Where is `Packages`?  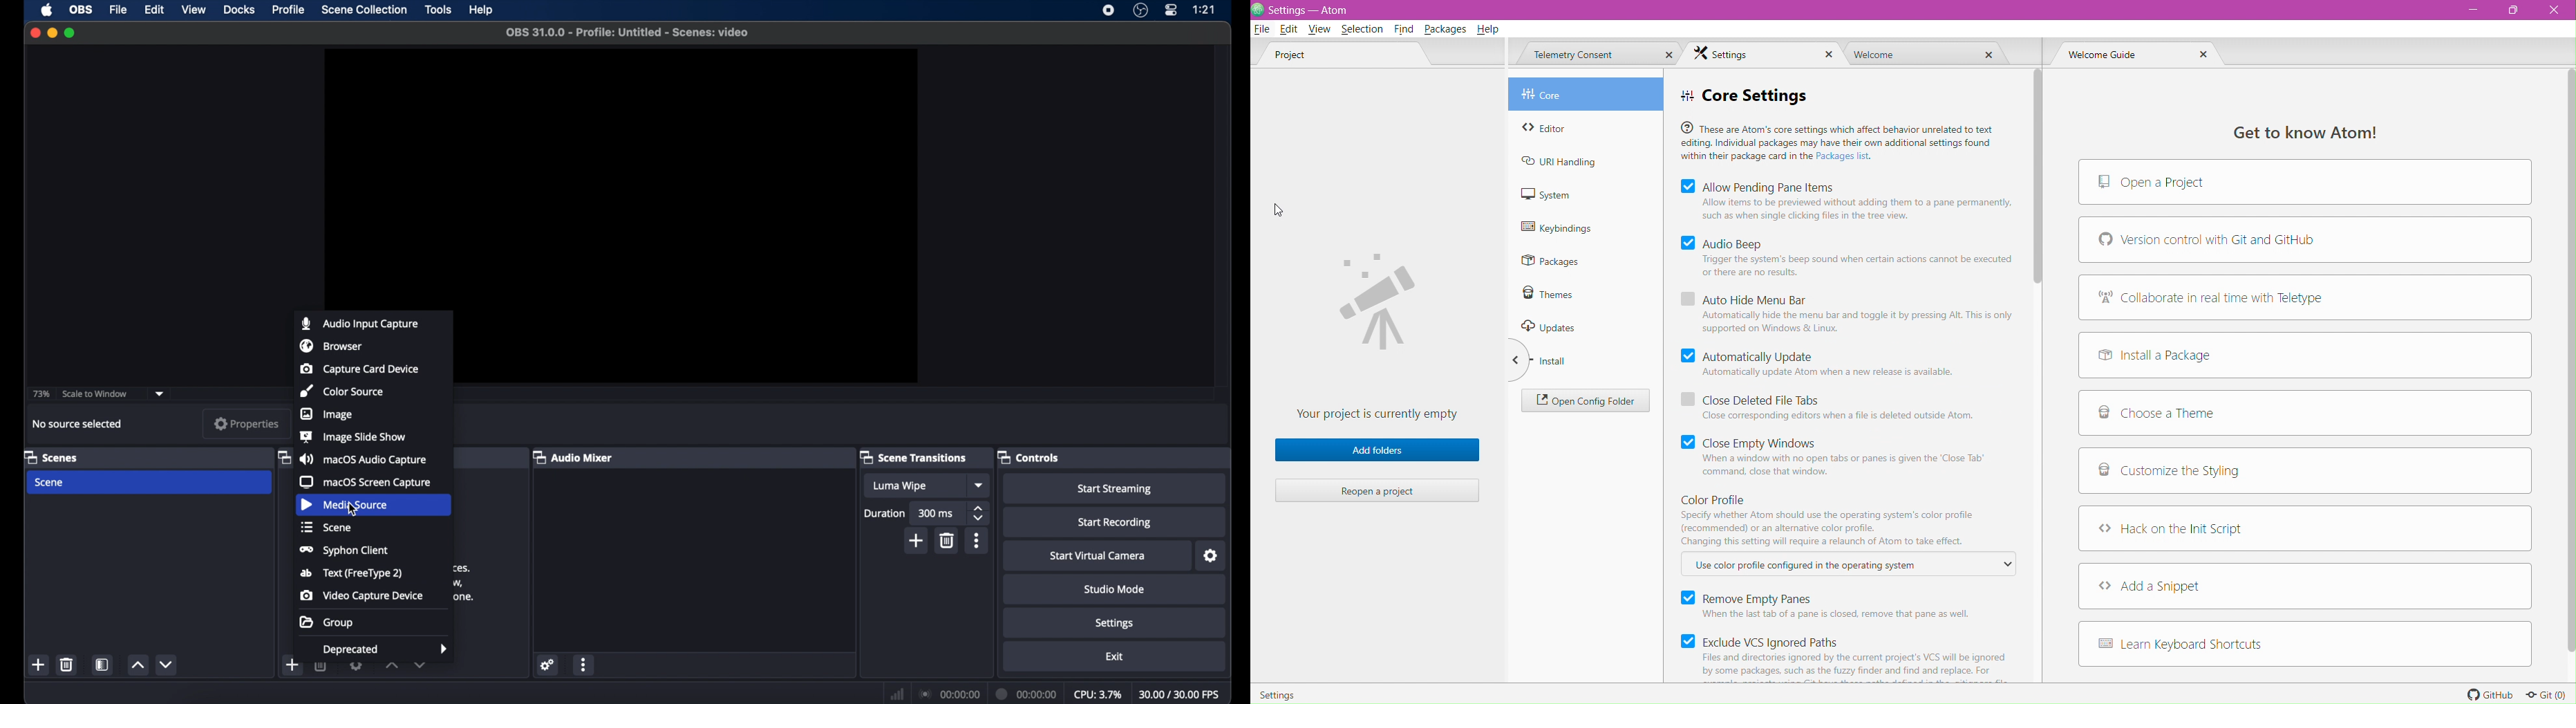 Packages is located at coordinates (1559, 262).